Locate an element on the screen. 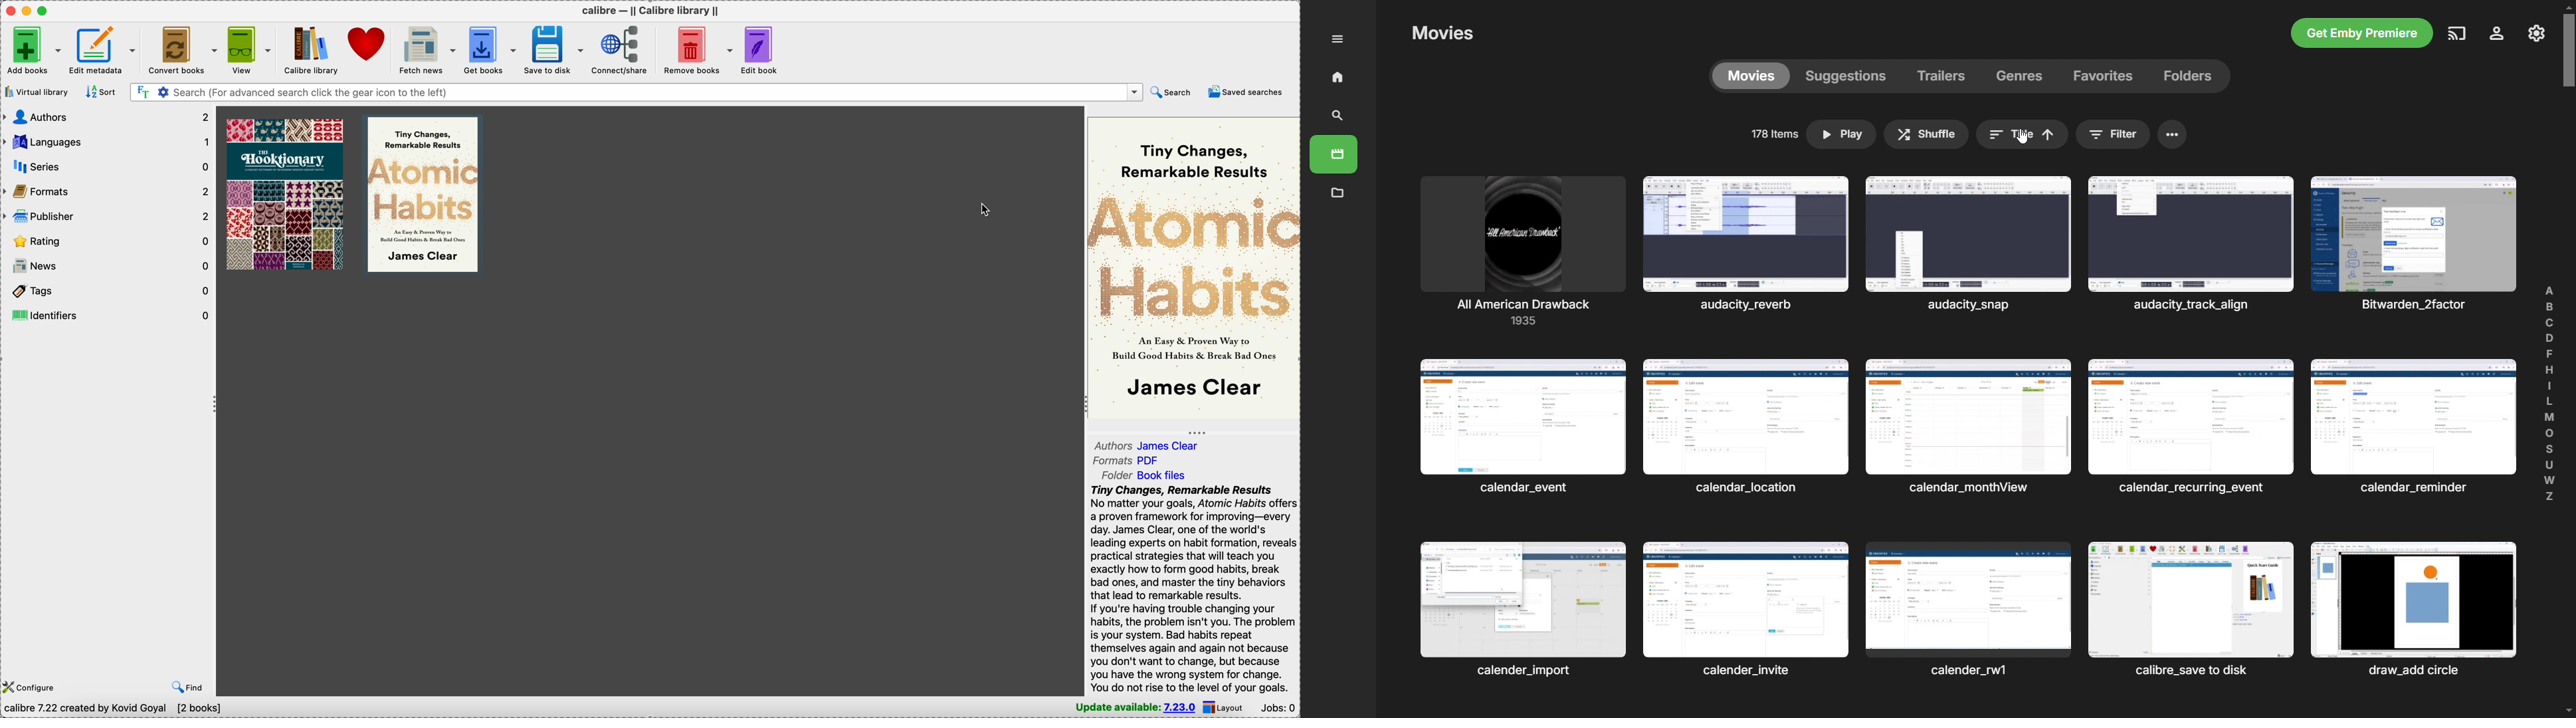 The image size is (2576, 728). movies is located at coordinates (1753, 77).